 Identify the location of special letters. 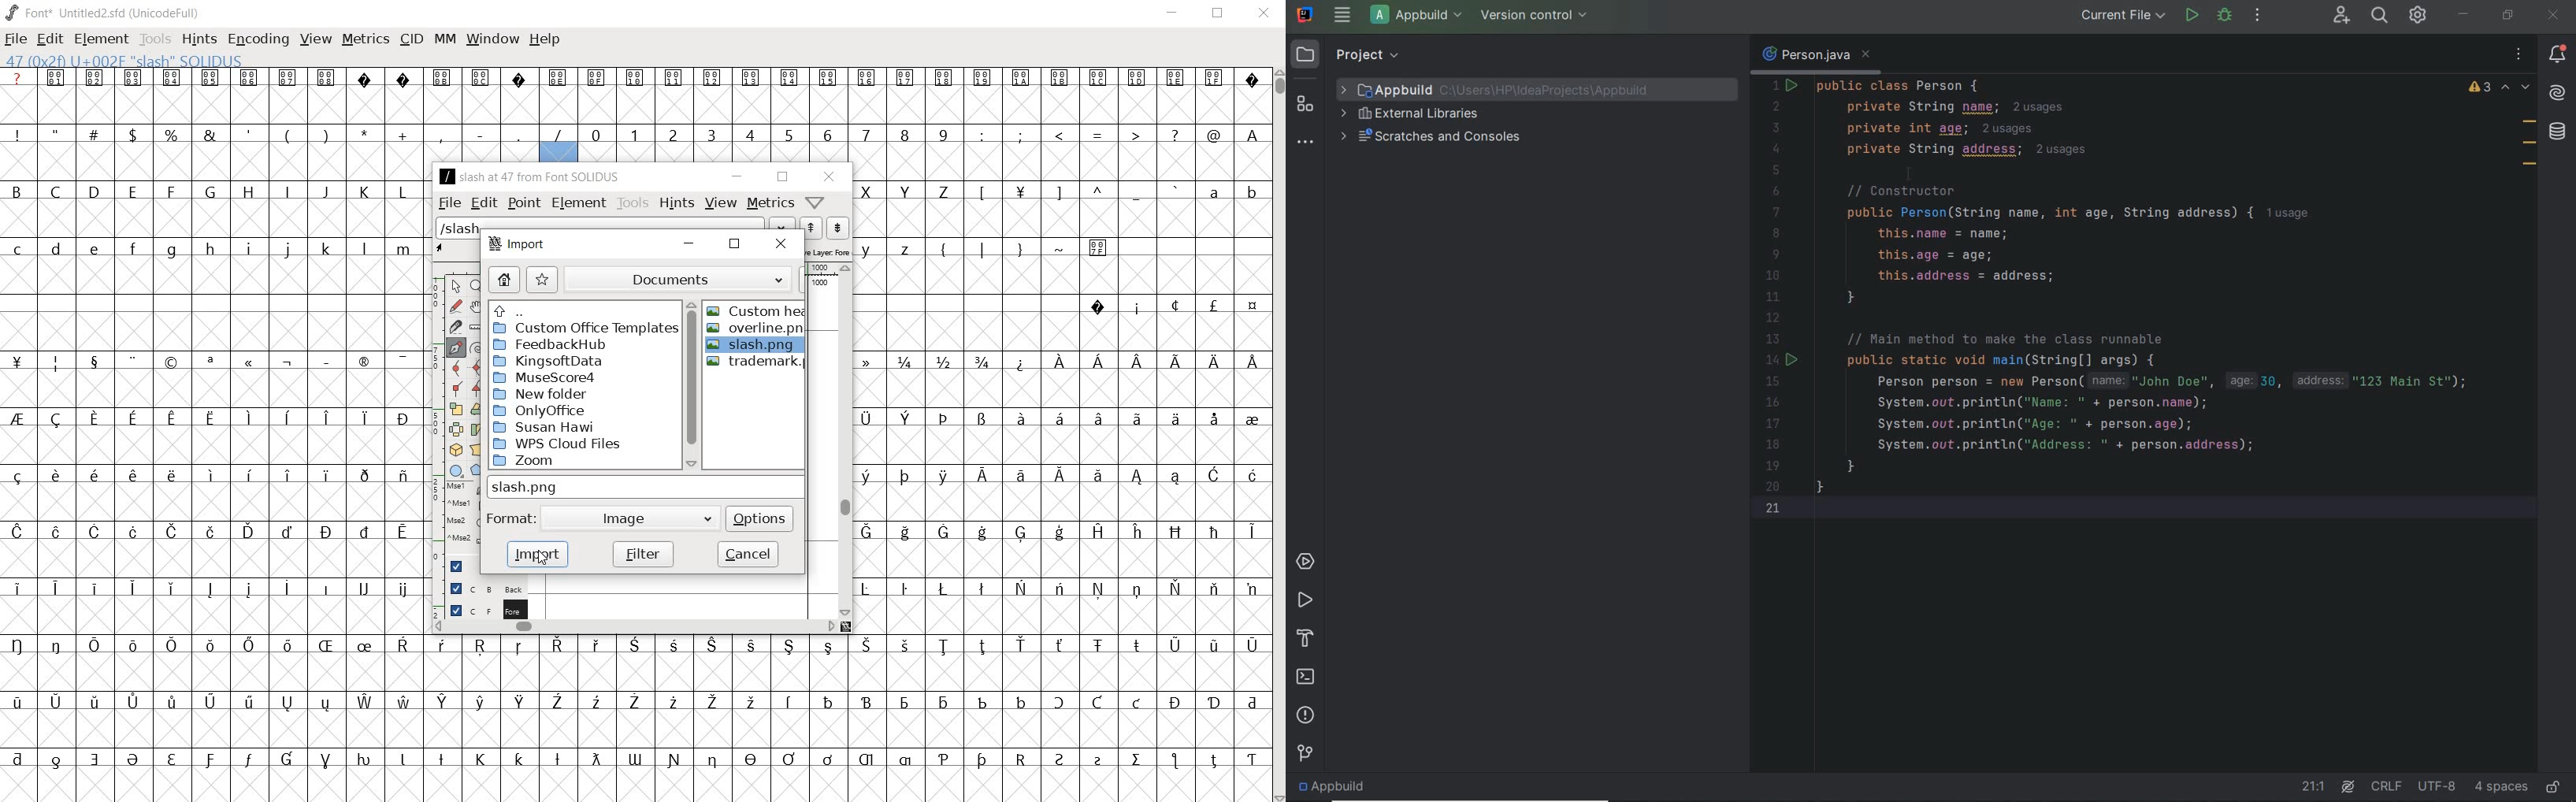
(215, 530).